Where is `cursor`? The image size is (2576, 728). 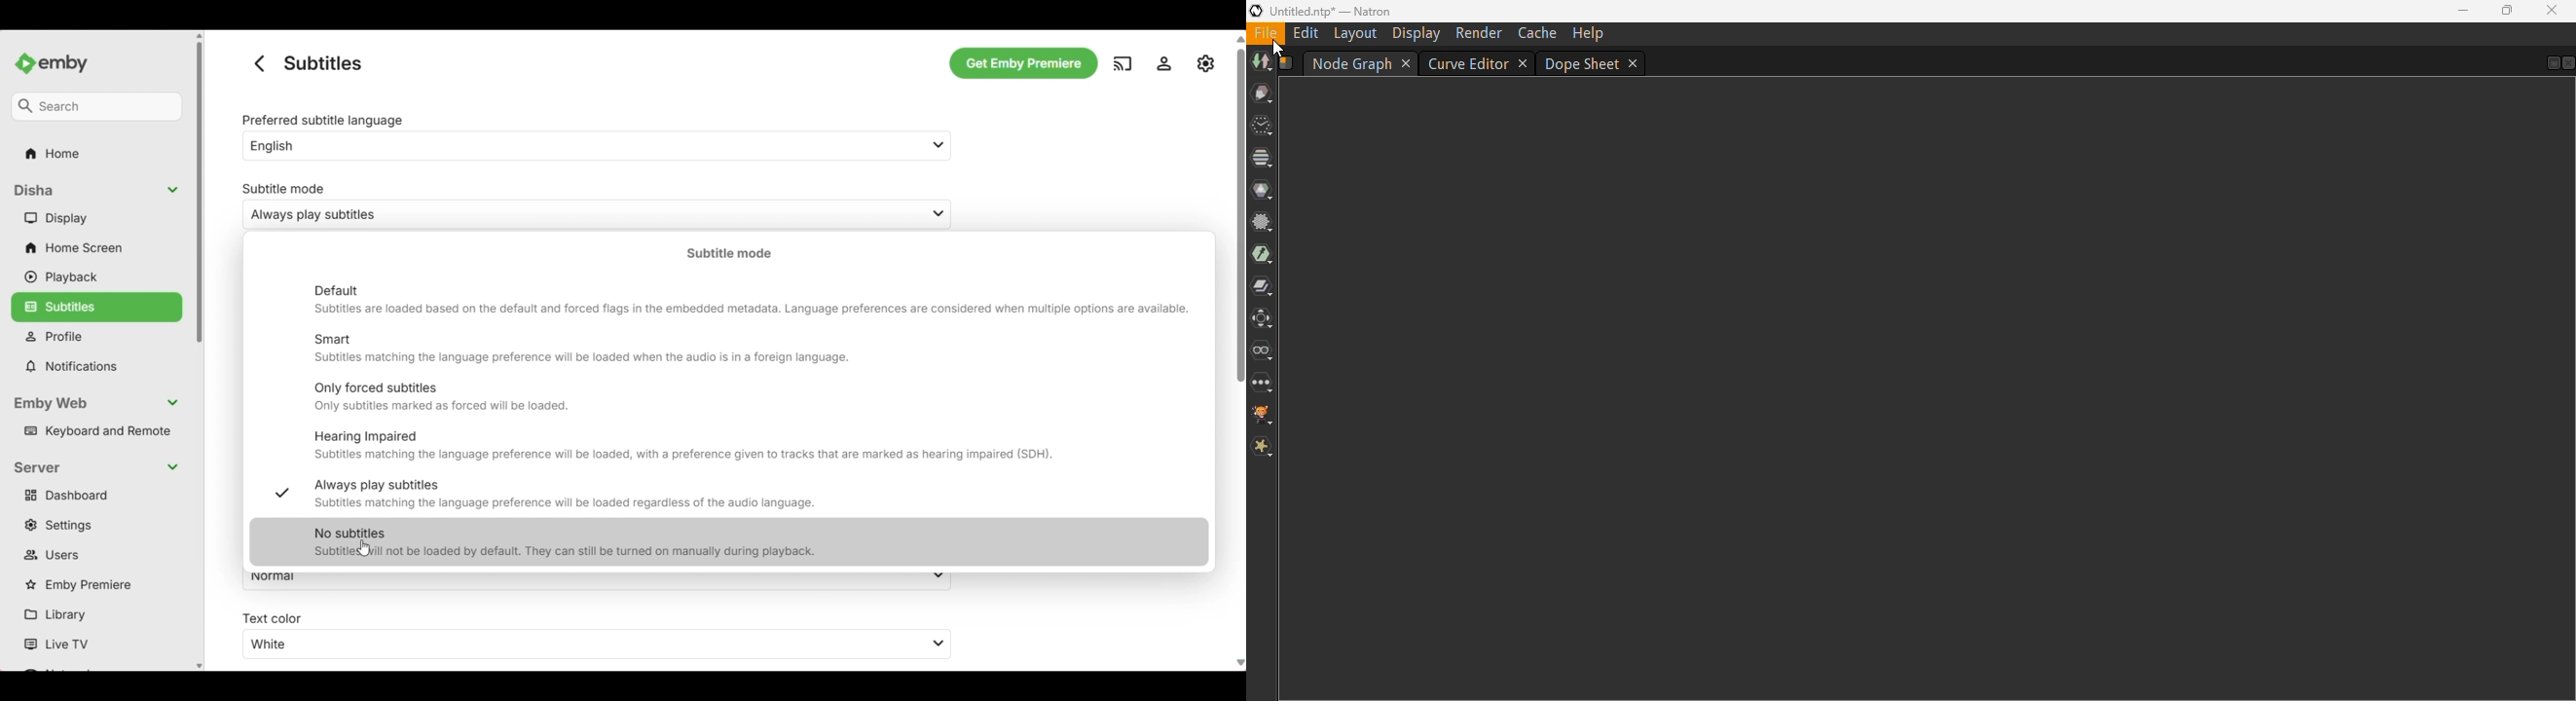 cursor is located at coordinates (366, 548).